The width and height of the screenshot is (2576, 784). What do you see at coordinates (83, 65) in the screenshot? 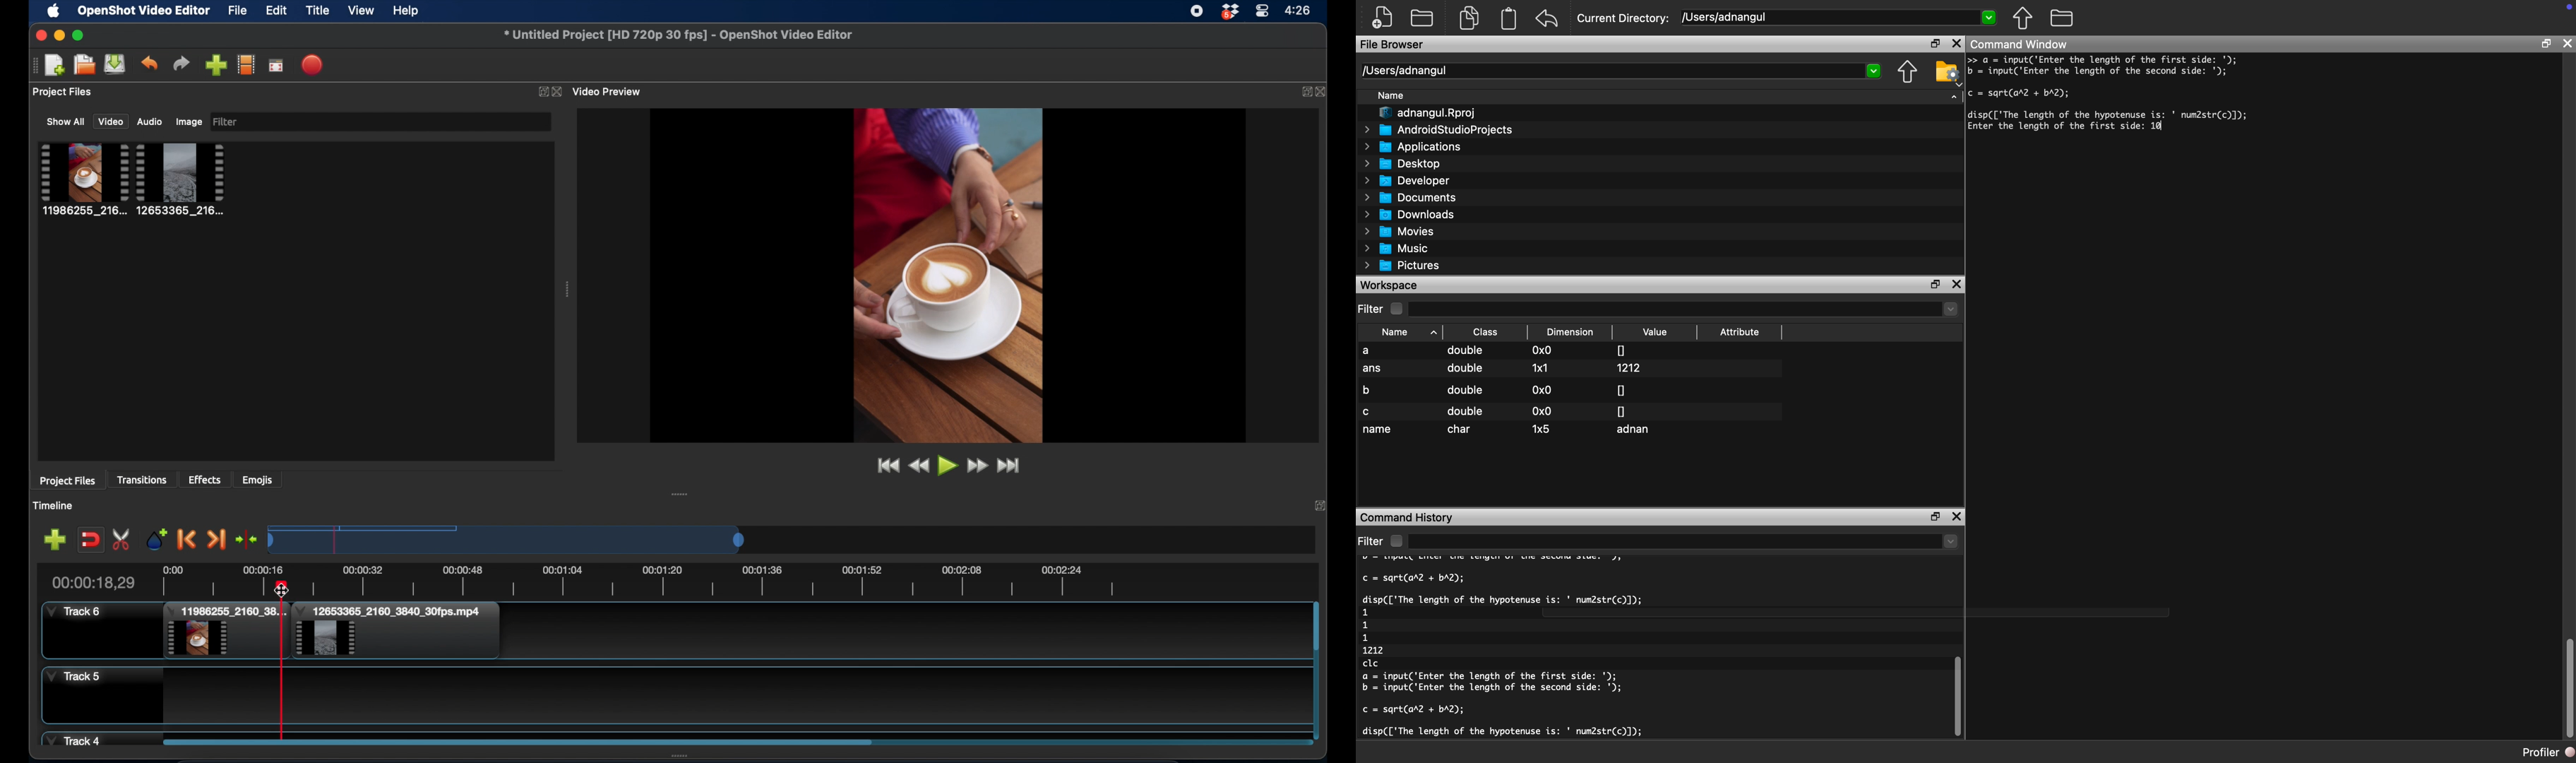
I see `open project` at bounding box center [83, 65].